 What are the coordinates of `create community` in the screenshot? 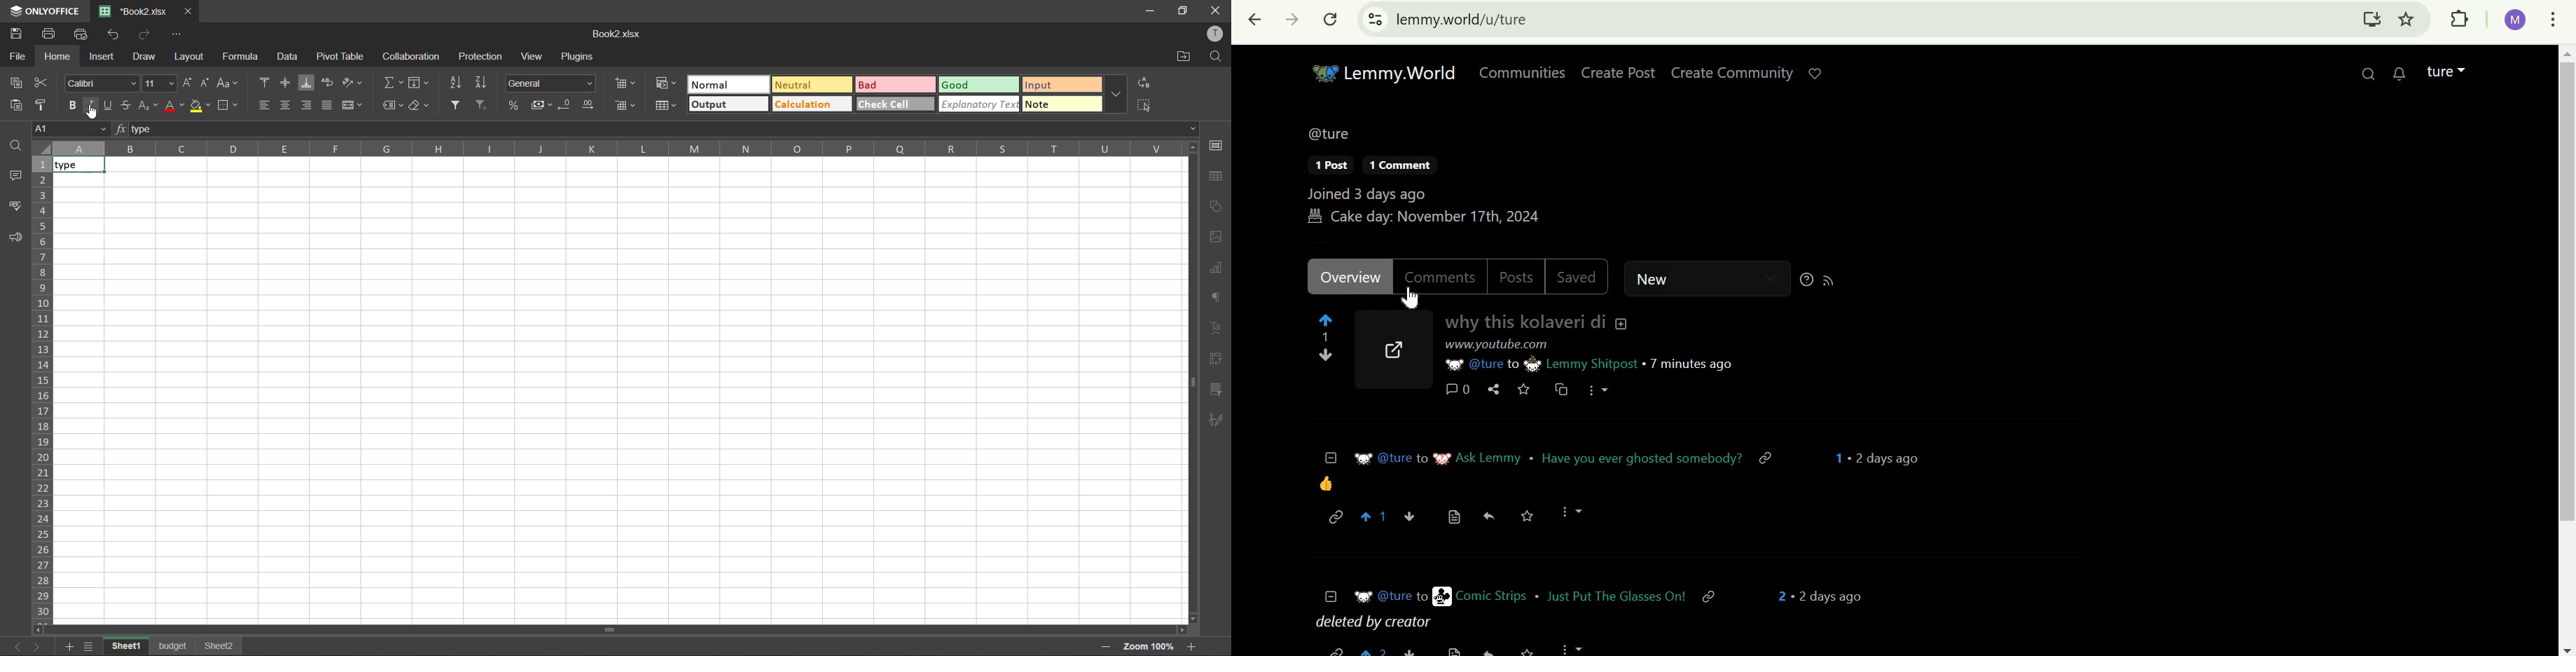 It's located at (1732, 74).